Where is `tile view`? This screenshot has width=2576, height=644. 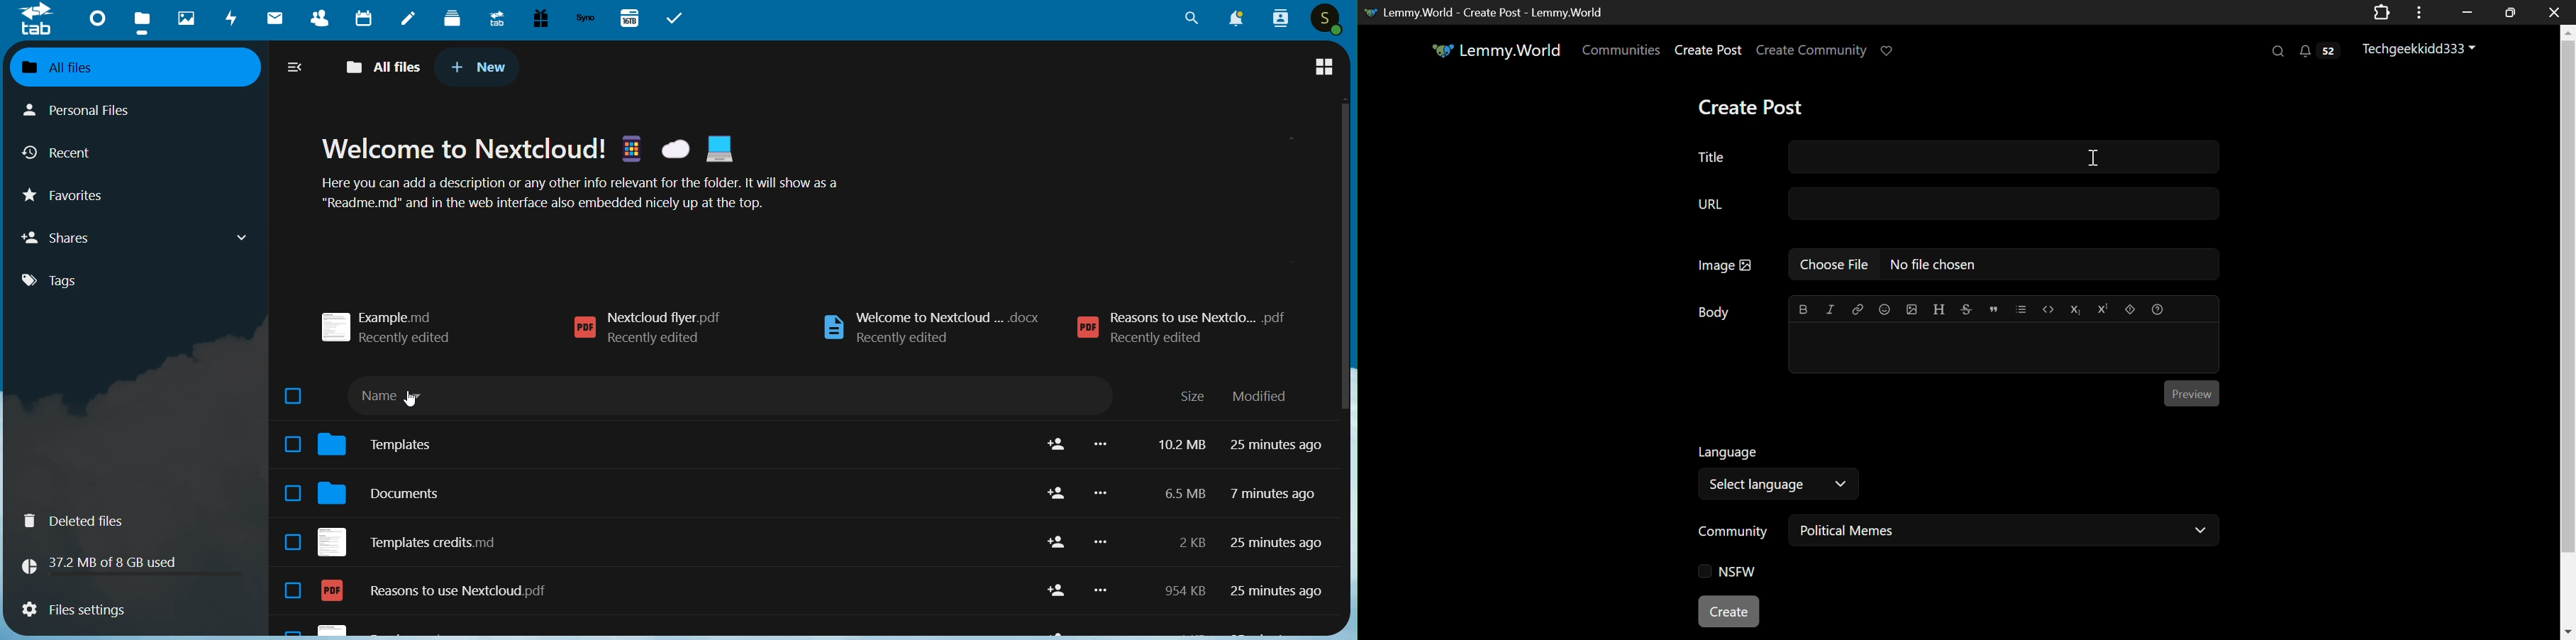 tile view is located at coordinates (1324, 66).